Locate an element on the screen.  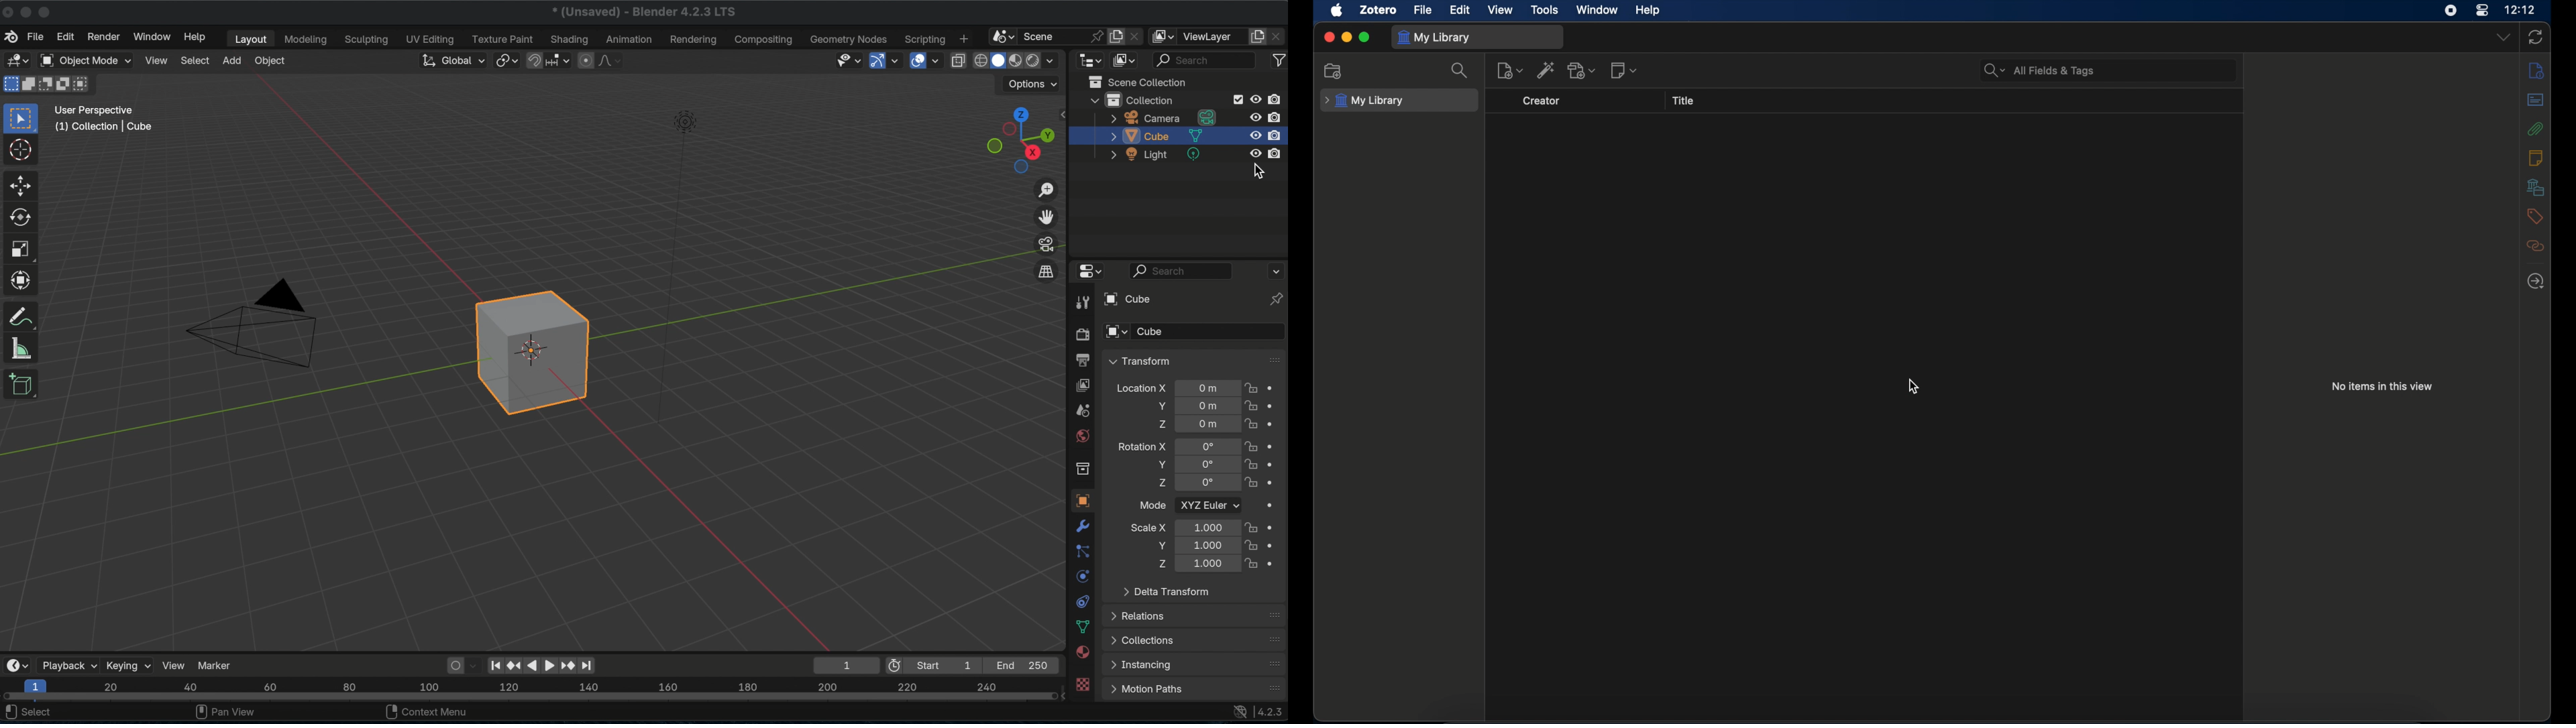
cursor is located at coordinates (1913, 386).